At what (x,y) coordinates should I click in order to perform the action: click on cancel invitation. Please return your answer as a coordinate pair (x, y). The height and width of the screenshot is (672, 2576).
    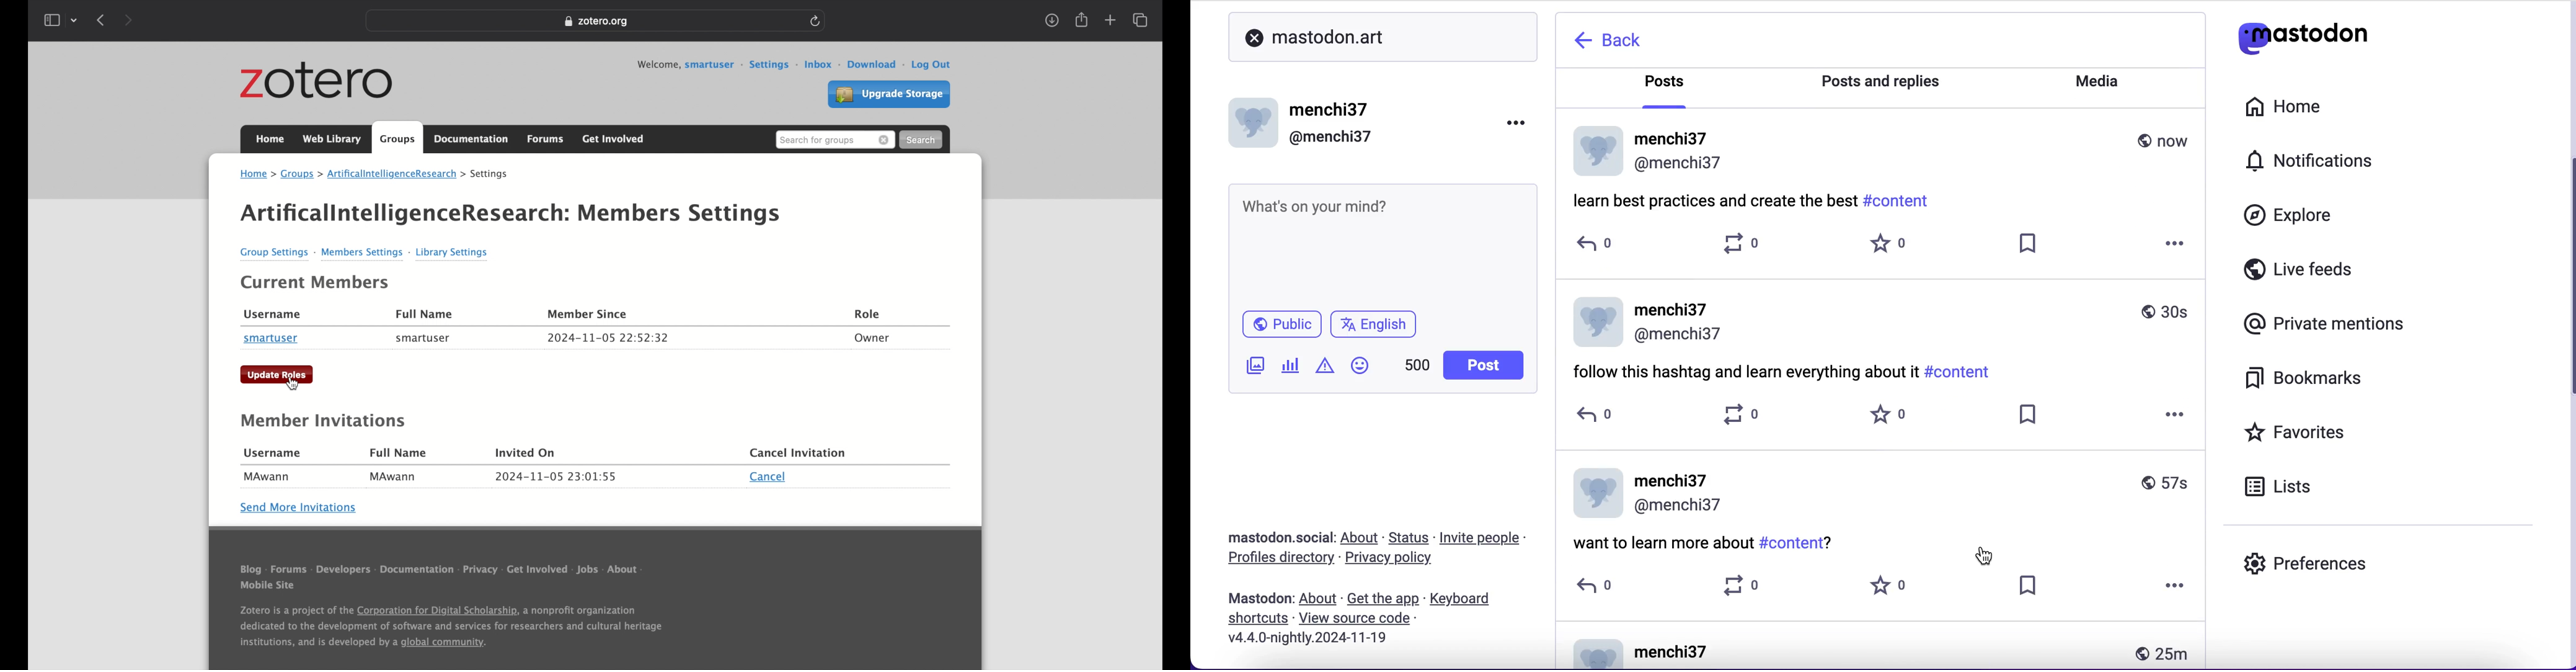
    Looking at the image, I should click on (797, 453).